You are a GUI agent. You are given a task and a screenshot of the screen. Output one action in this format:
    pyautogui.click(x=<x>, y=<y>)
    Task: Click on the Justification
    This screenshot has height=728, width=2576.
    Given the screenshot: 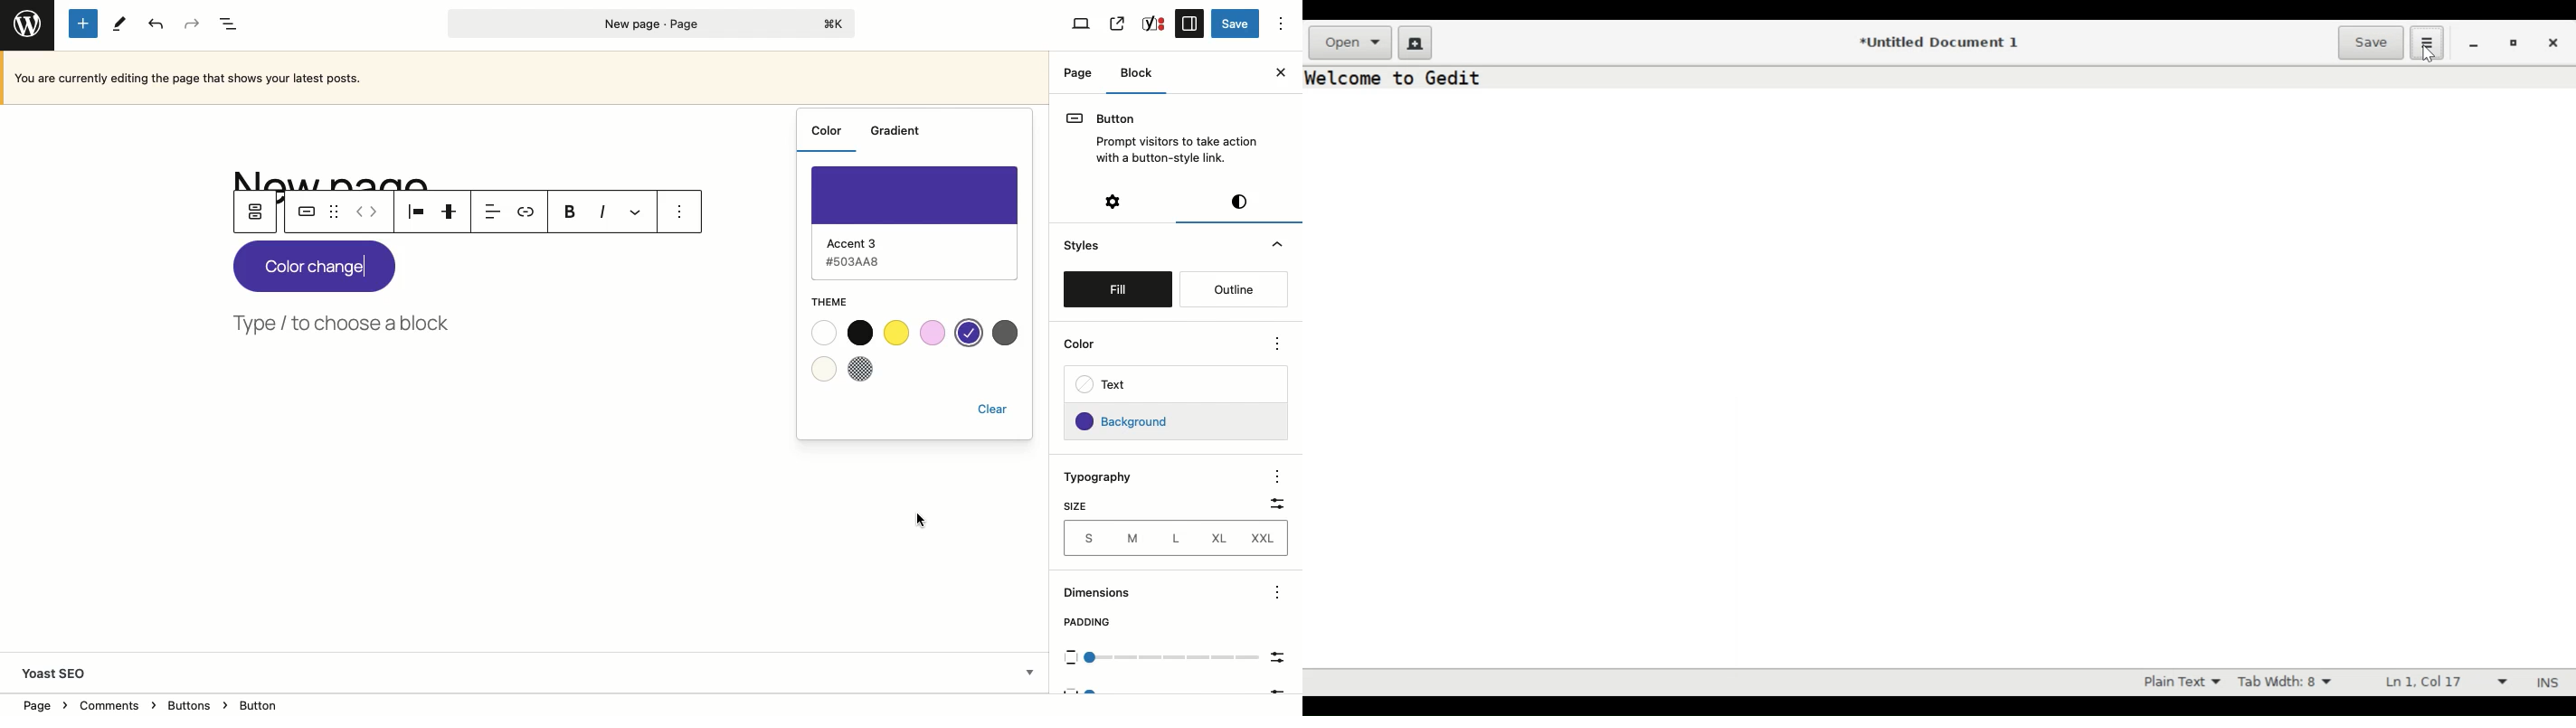 What is the action you would take?
    pyautogui.click(x=450, y=211)
    